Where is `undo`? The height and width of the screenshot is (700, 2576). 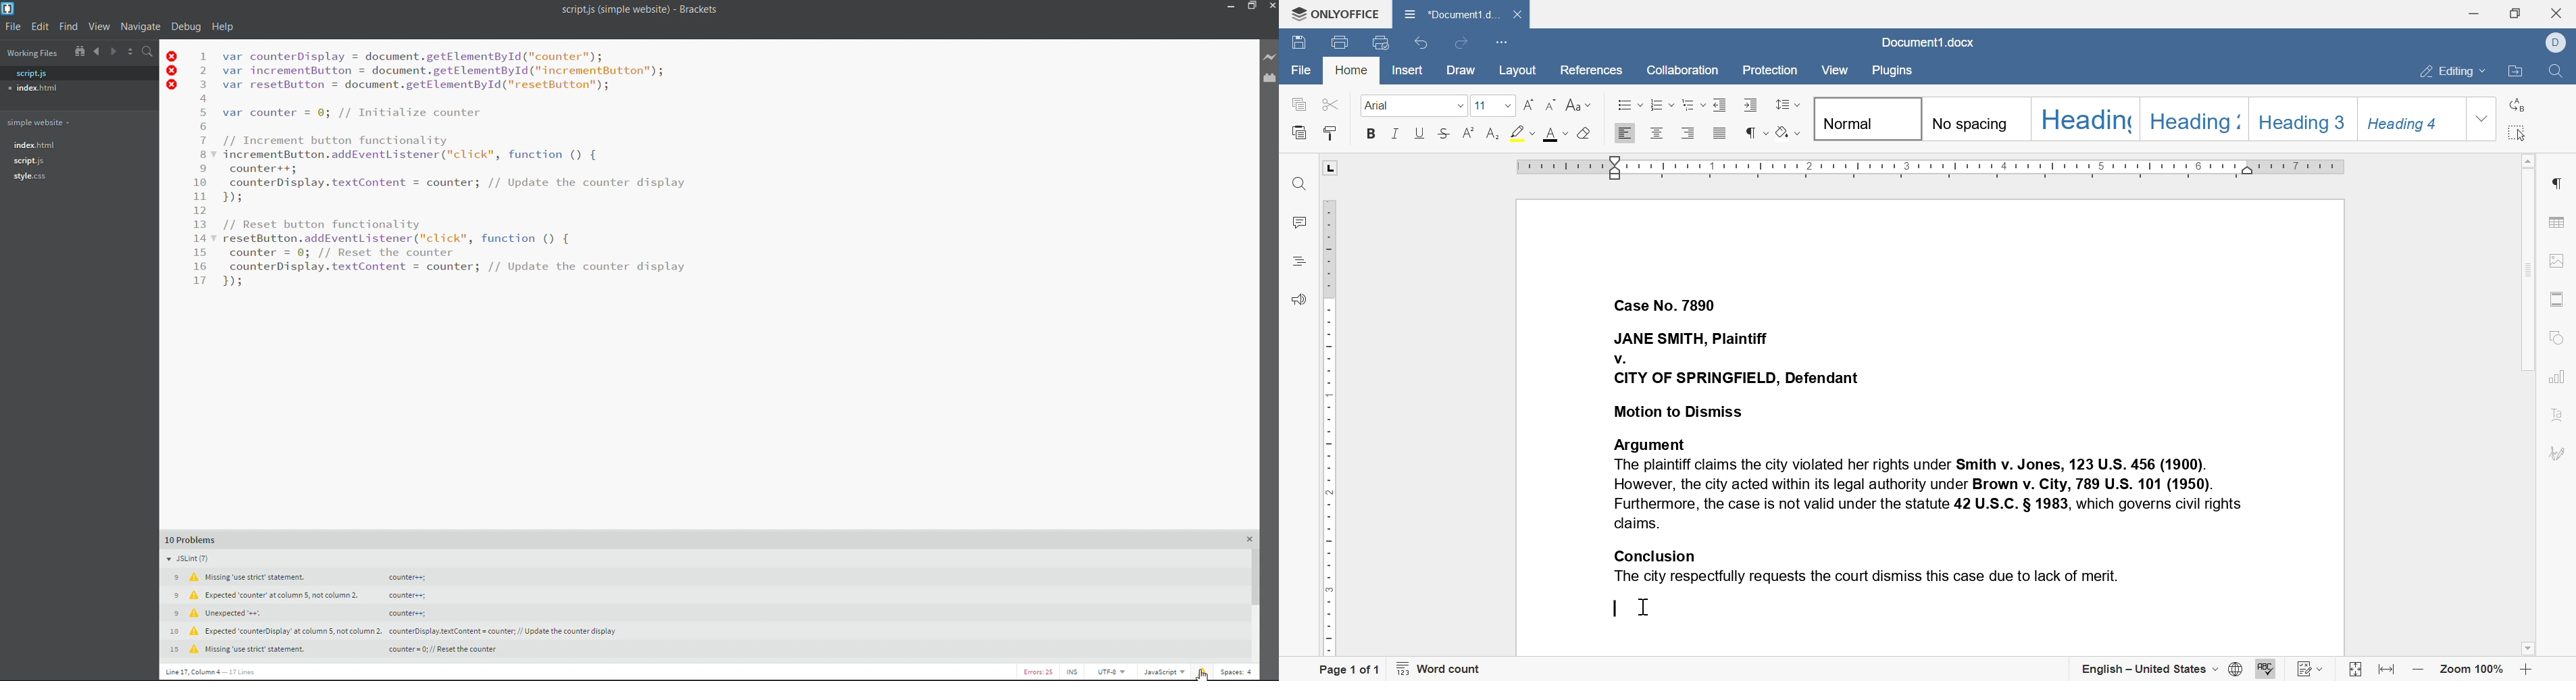
undo is located at coordinates (1421, 46).